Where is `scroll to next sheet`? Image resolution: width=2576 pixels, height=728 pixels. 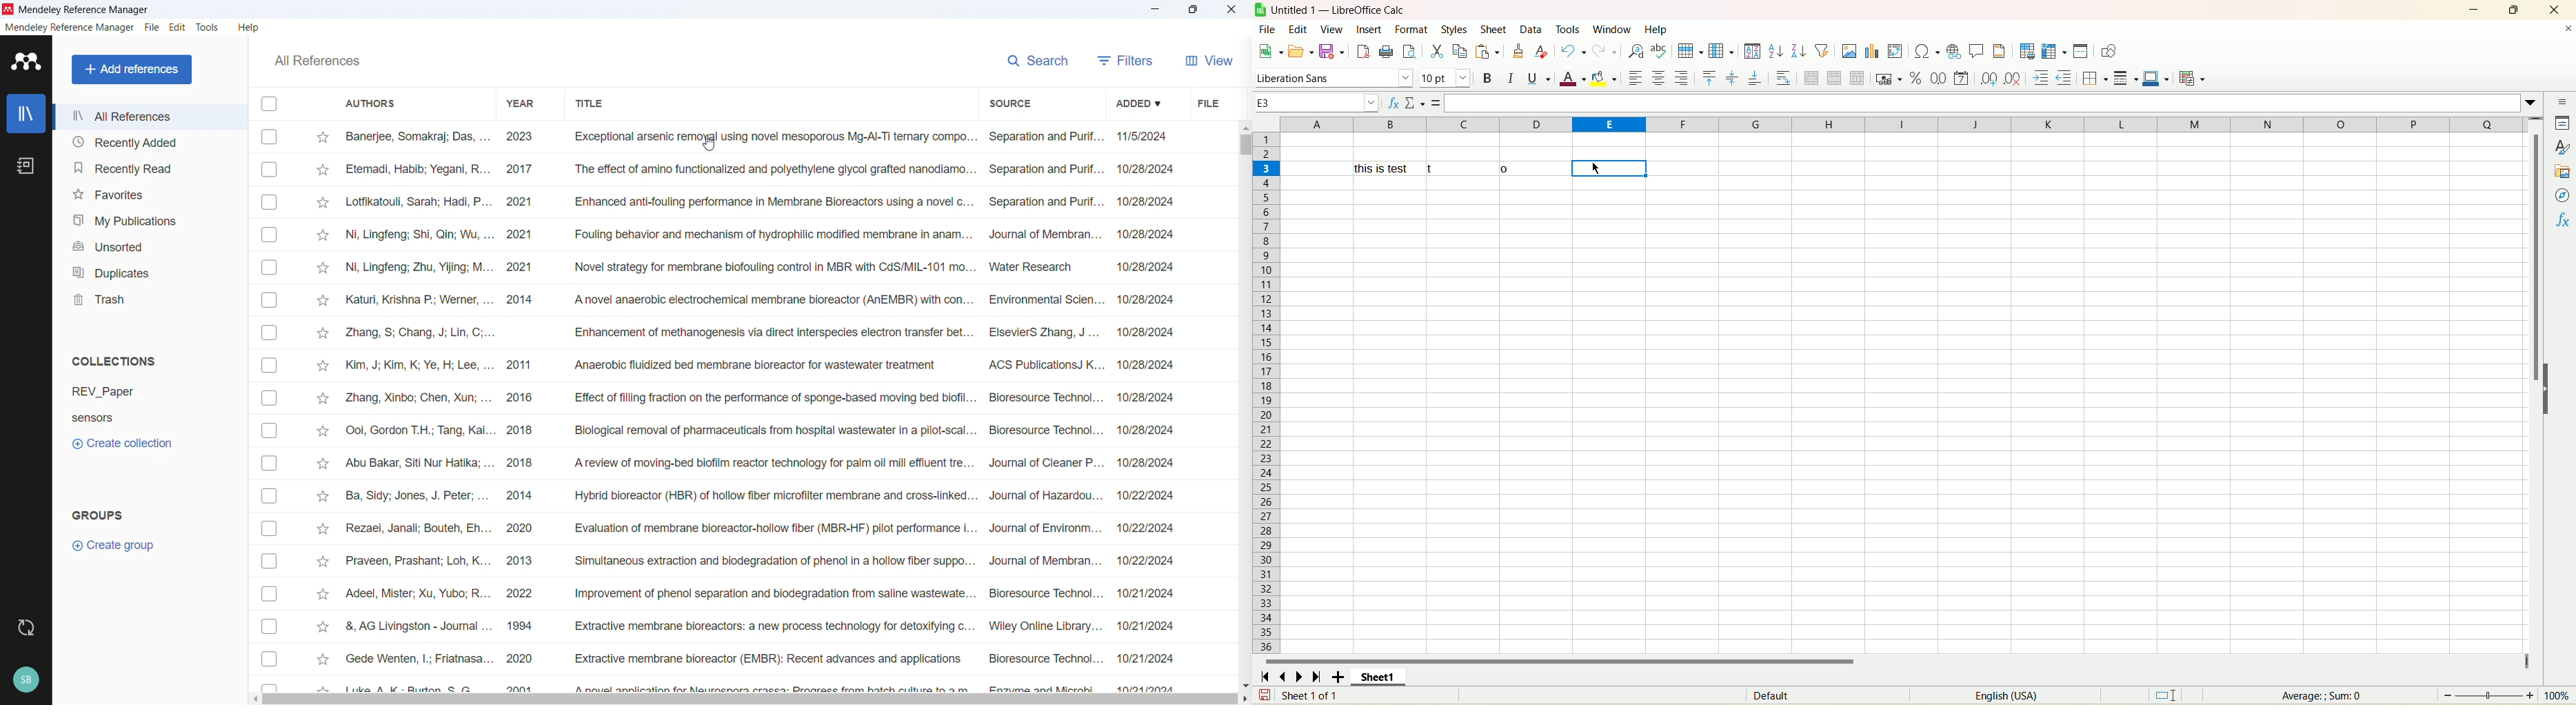 scroll to next sheet is located at coordinates (1299, 673).